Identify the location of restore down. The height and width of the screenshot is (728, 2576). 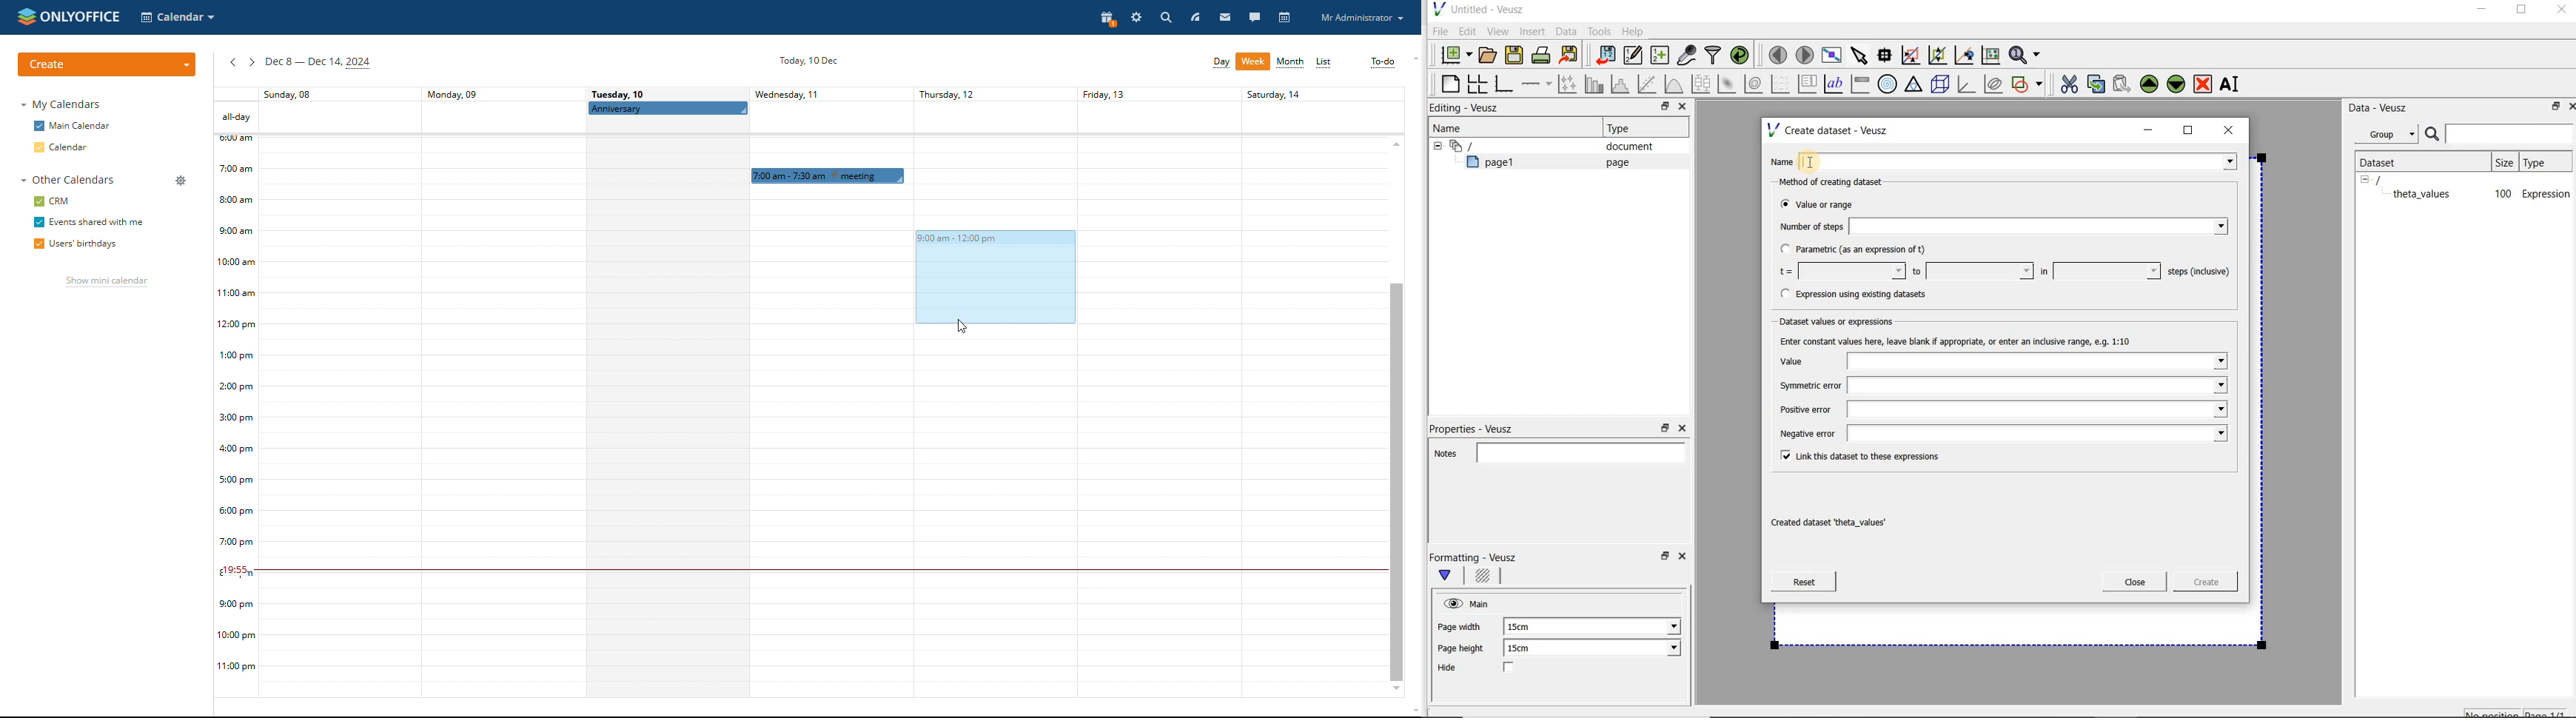
(2553, 109).